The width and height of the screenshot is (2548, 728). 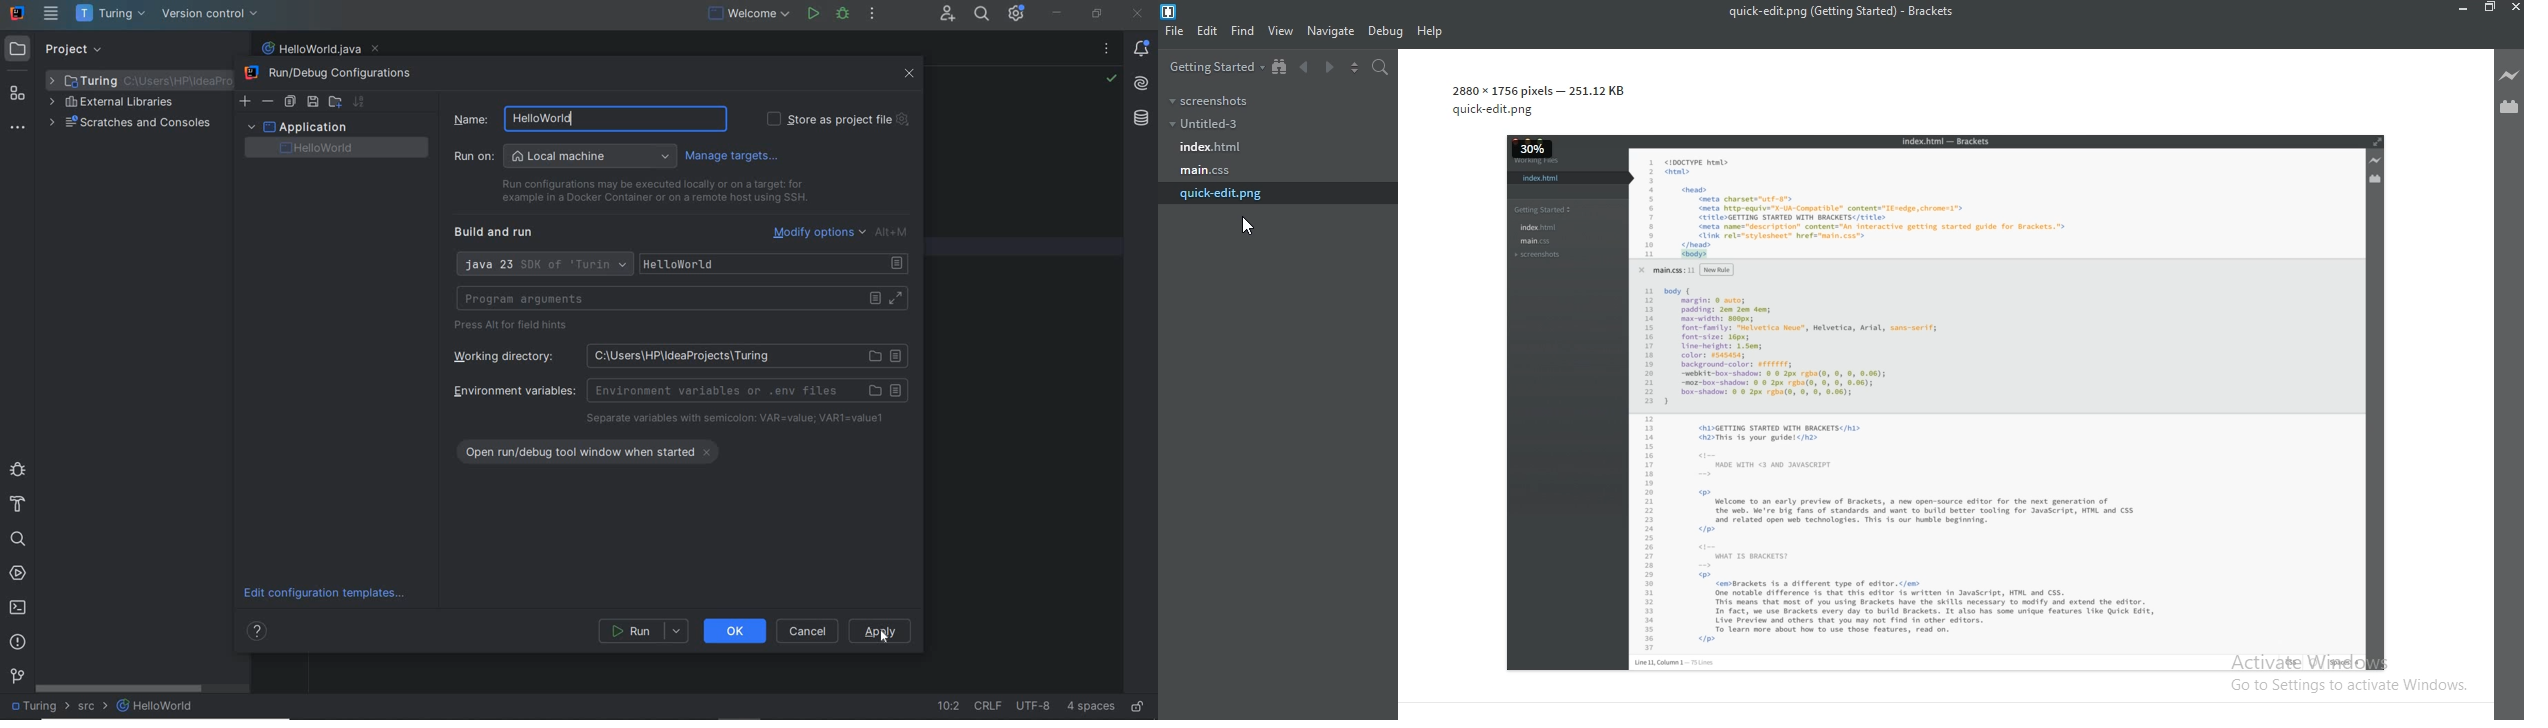 I want to click on navigate, so click(x=1330, y=31).